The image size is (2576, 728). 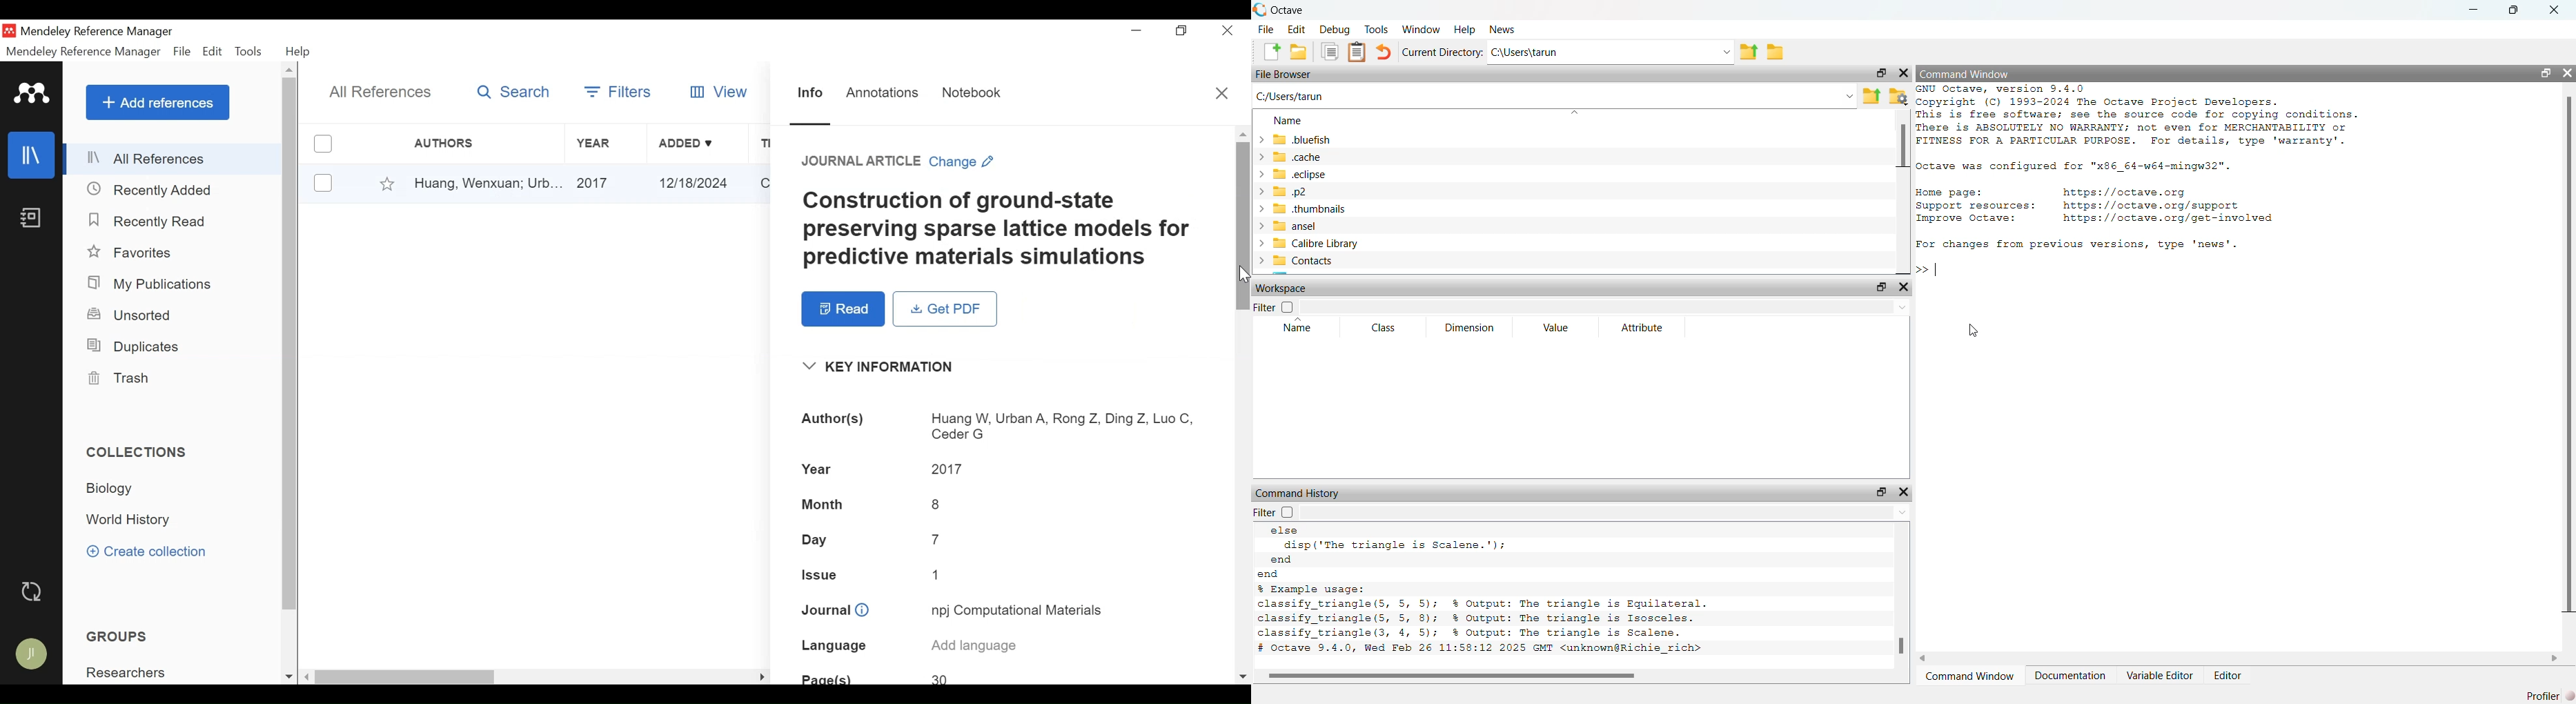 I want to click on Mendeley logo, so click(x=32, y=94).